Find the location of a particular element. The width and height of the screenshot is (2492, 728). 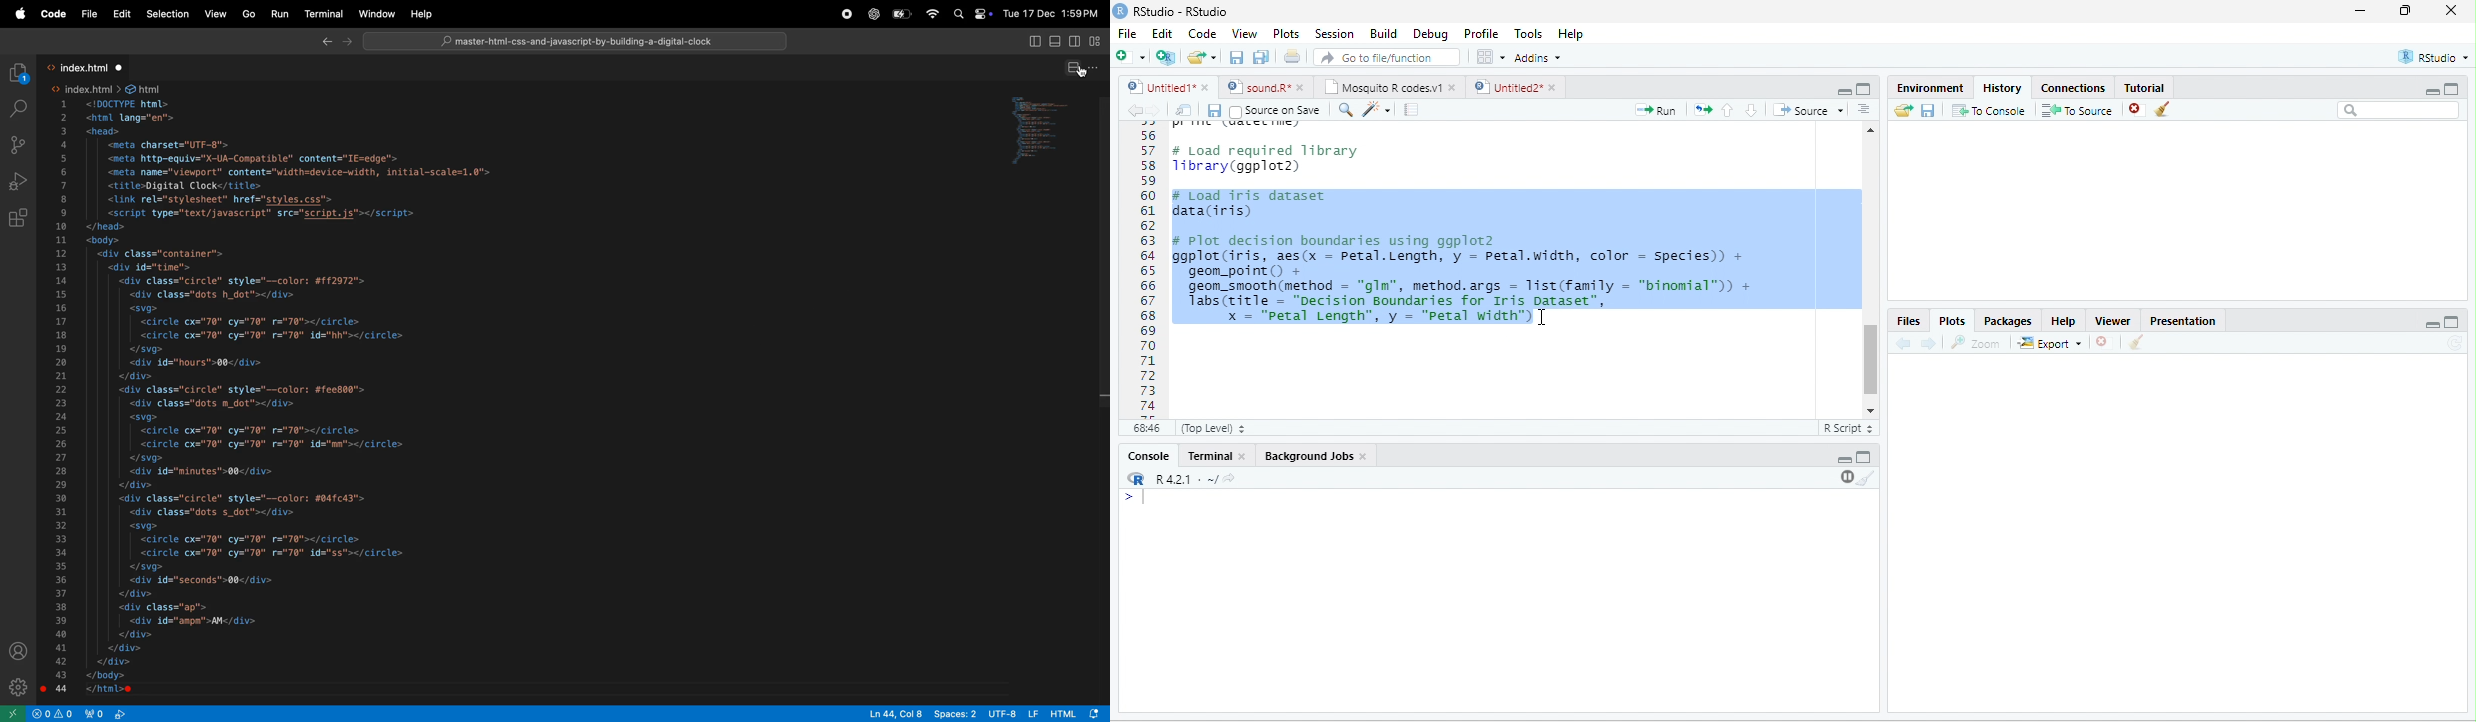

show in new window is located at coordinates (1185, 110).